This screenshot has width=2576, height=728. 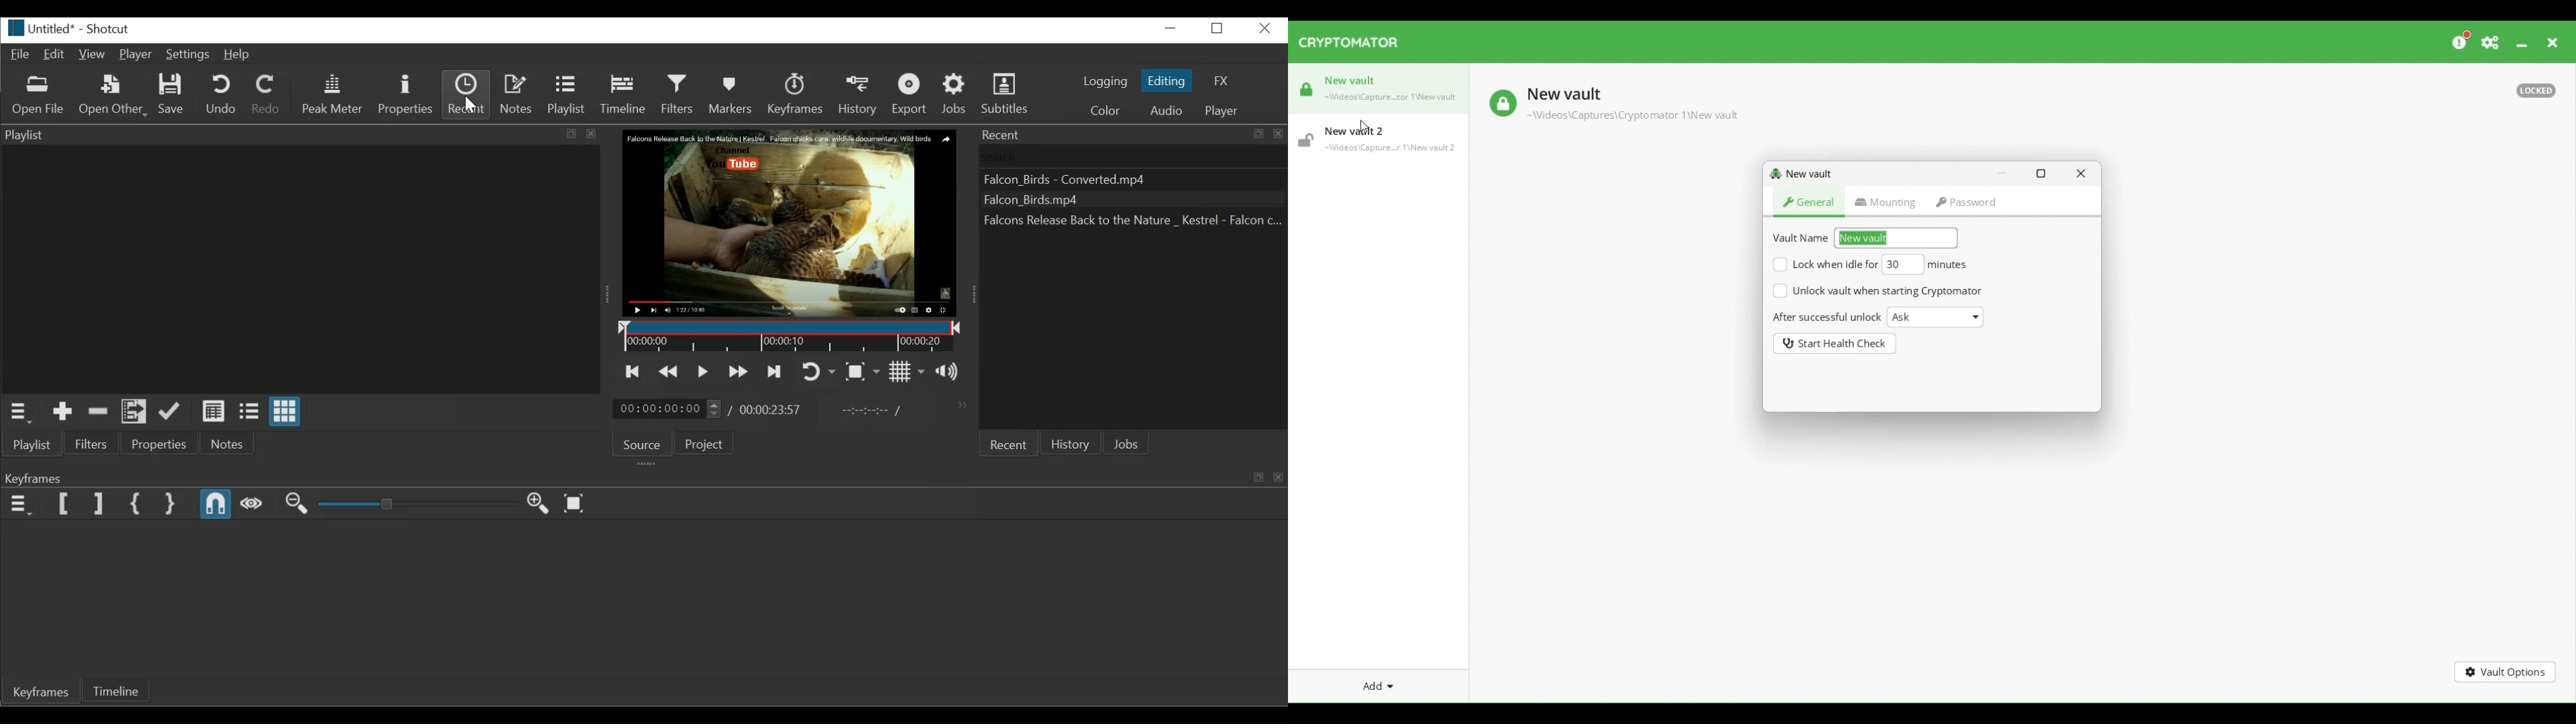 I want to click on 00:00:00:00(Current position), so click(x=667, y=409).